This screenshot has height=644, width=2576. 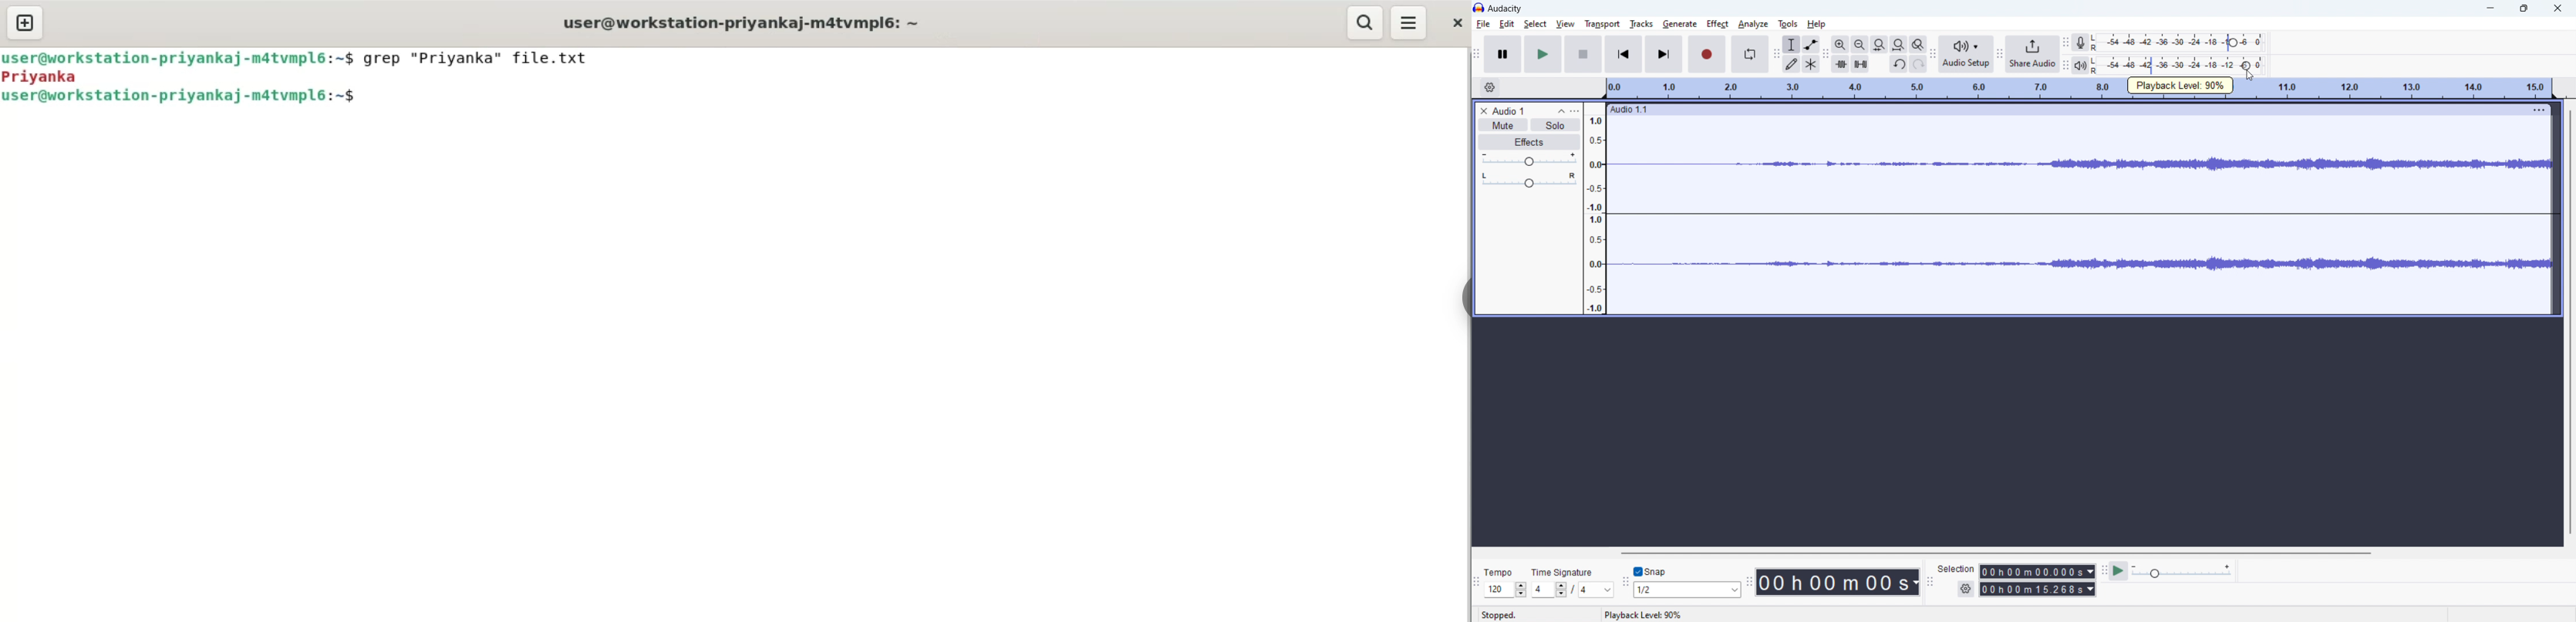 I want to click on solo, so click(x=1556, y=125).